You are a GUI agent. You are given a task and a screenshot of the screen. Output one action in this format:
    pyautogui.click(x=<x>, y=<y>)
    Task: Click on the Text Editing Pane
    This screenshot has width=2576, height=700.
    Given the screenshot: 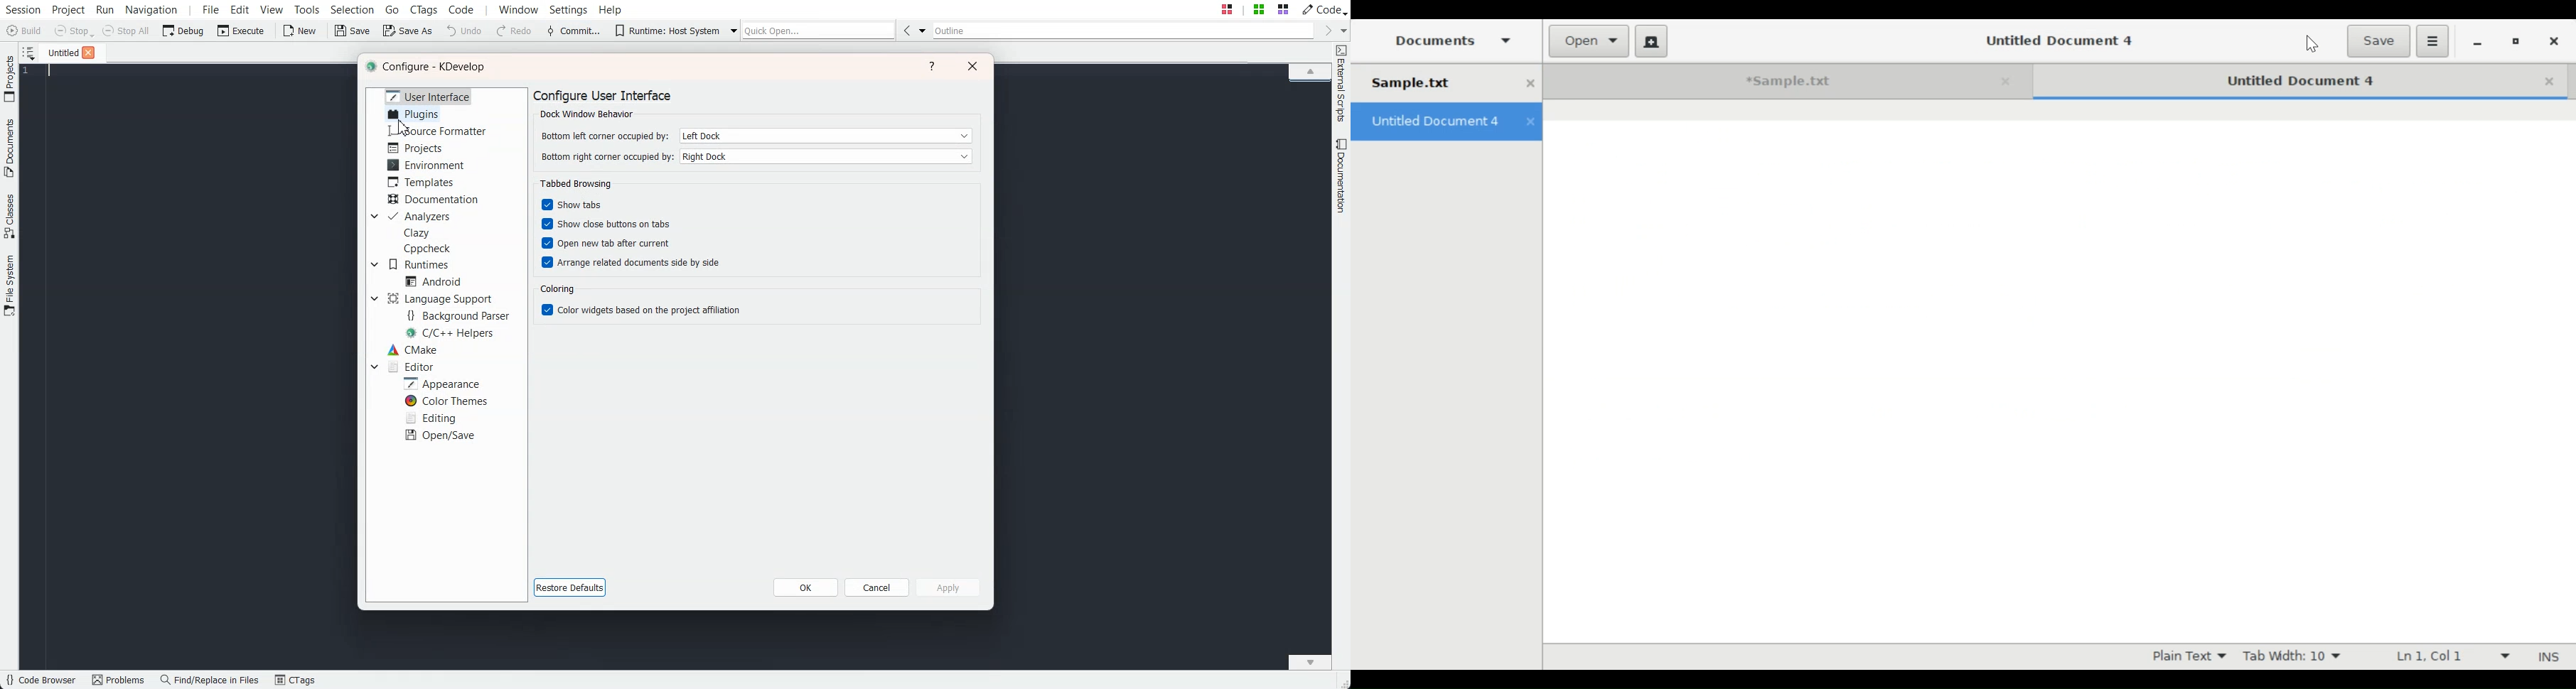 What is the action you would take?
    pyautogui.click(x=2057, y=373)
    